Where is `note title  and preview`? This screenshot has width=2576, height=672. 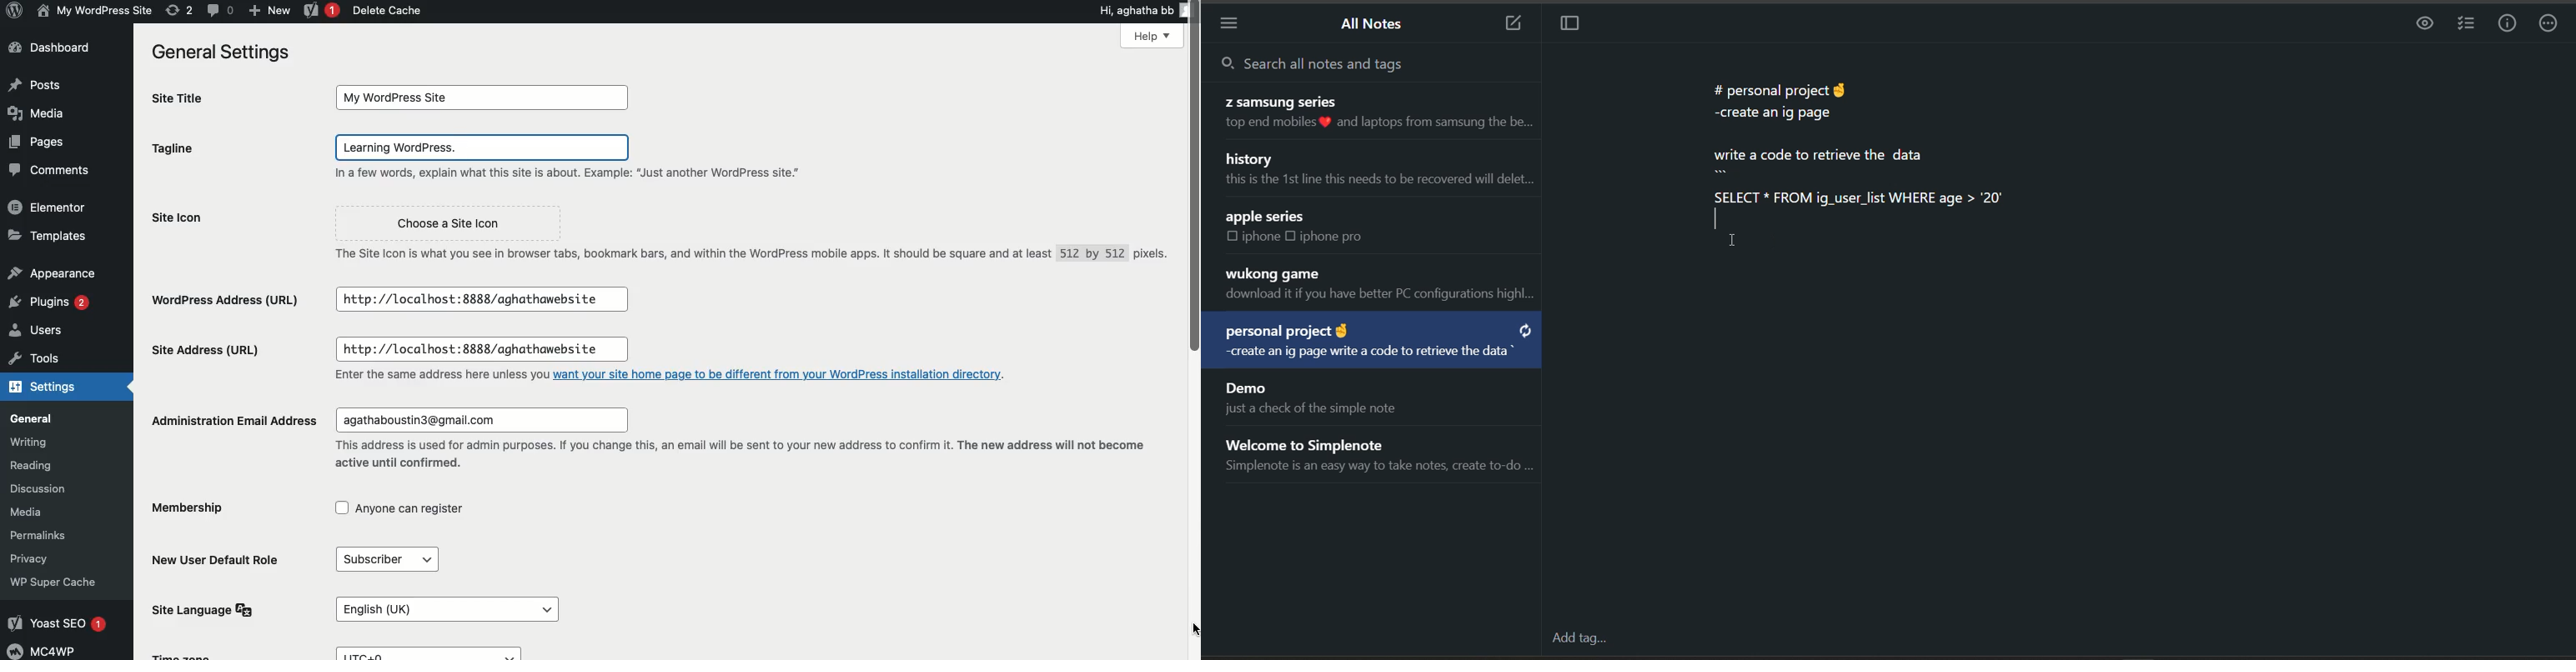
note title  and preview is located at coordinates (1349, 227).